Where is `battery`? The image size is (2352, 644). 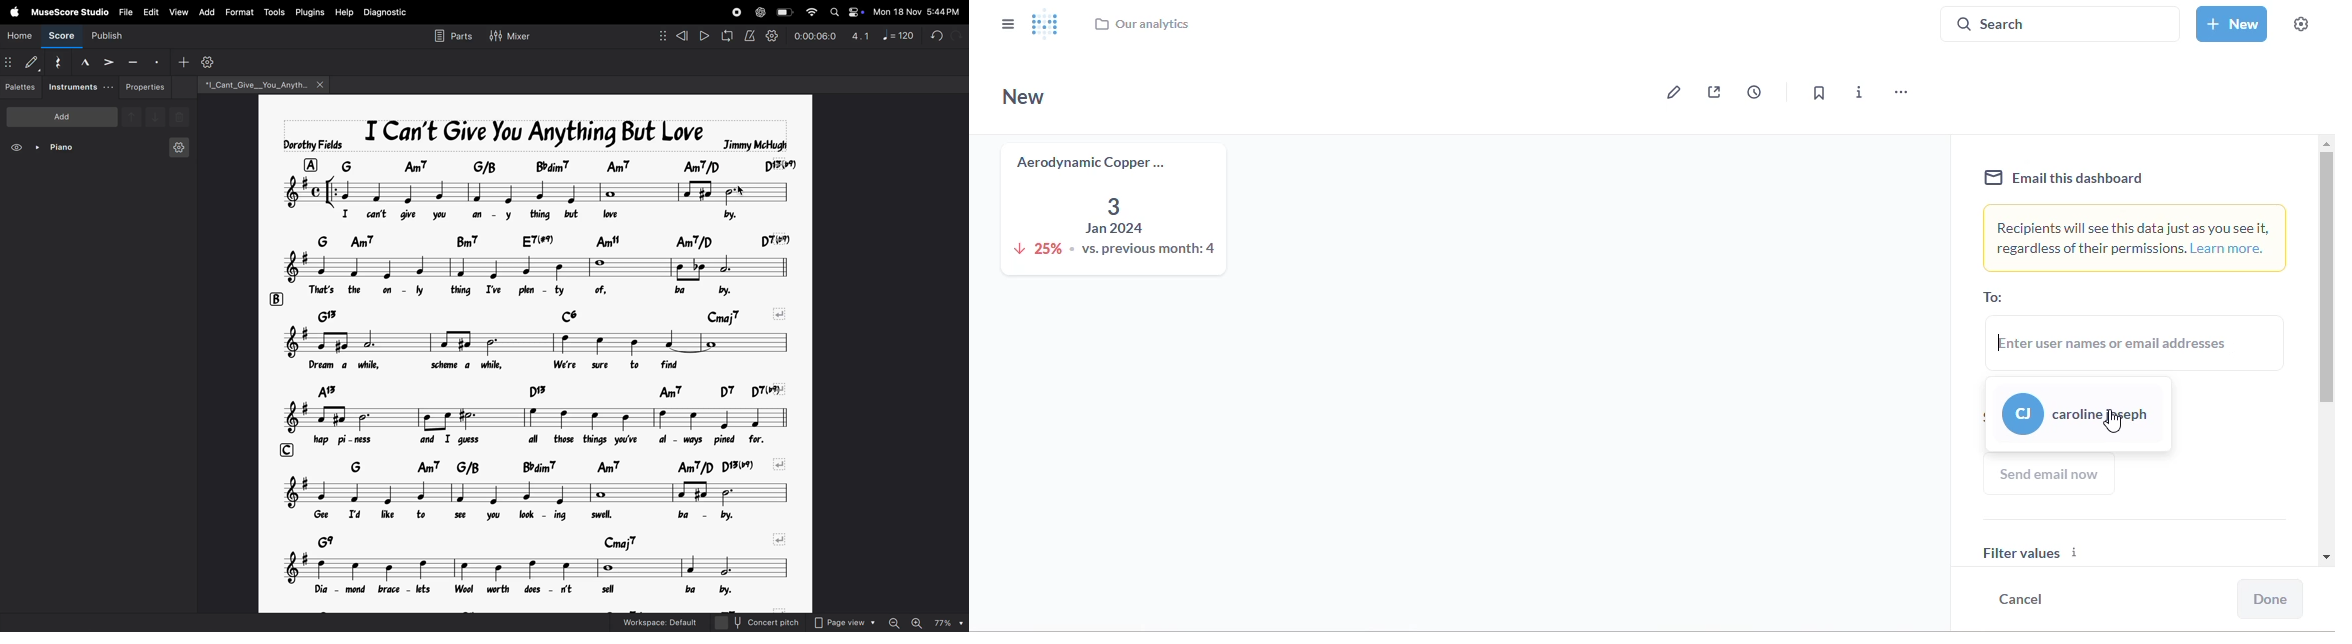 battery is located at coordinates (783, 12).